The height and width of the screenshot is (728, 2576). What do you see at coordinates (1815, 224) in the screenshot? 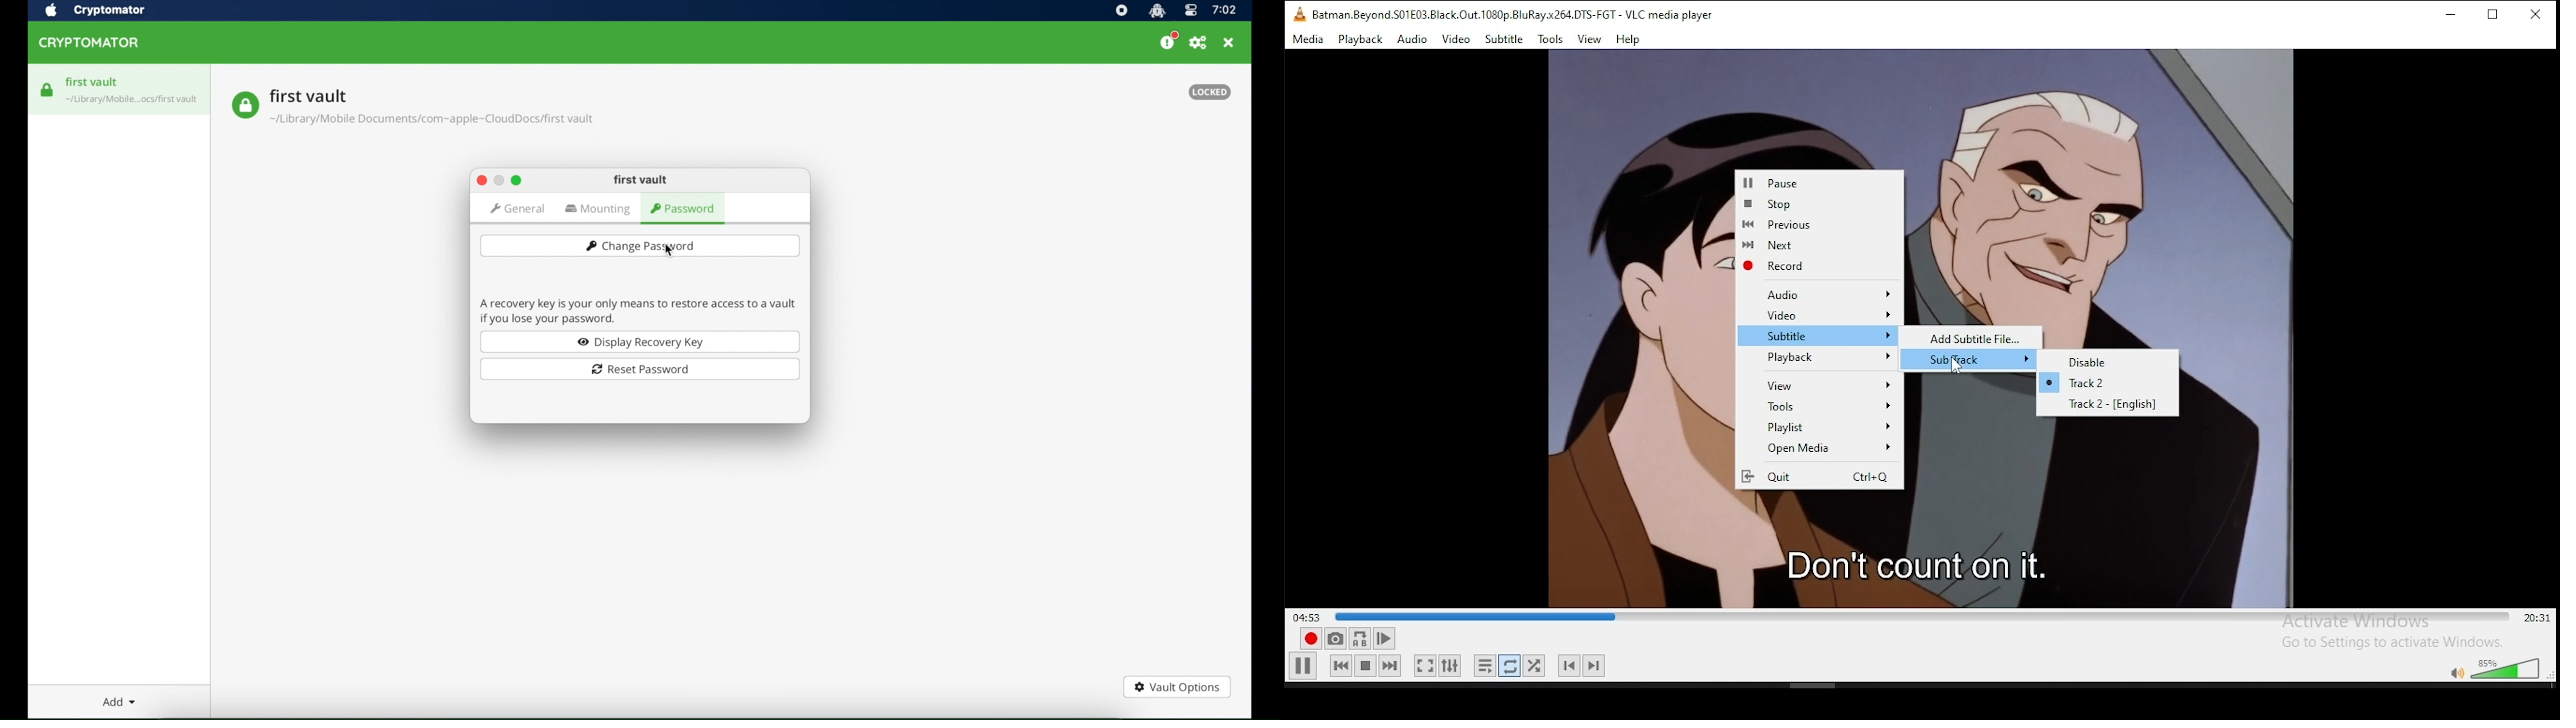
I see `Previous` at bounding box center [1815, 224].